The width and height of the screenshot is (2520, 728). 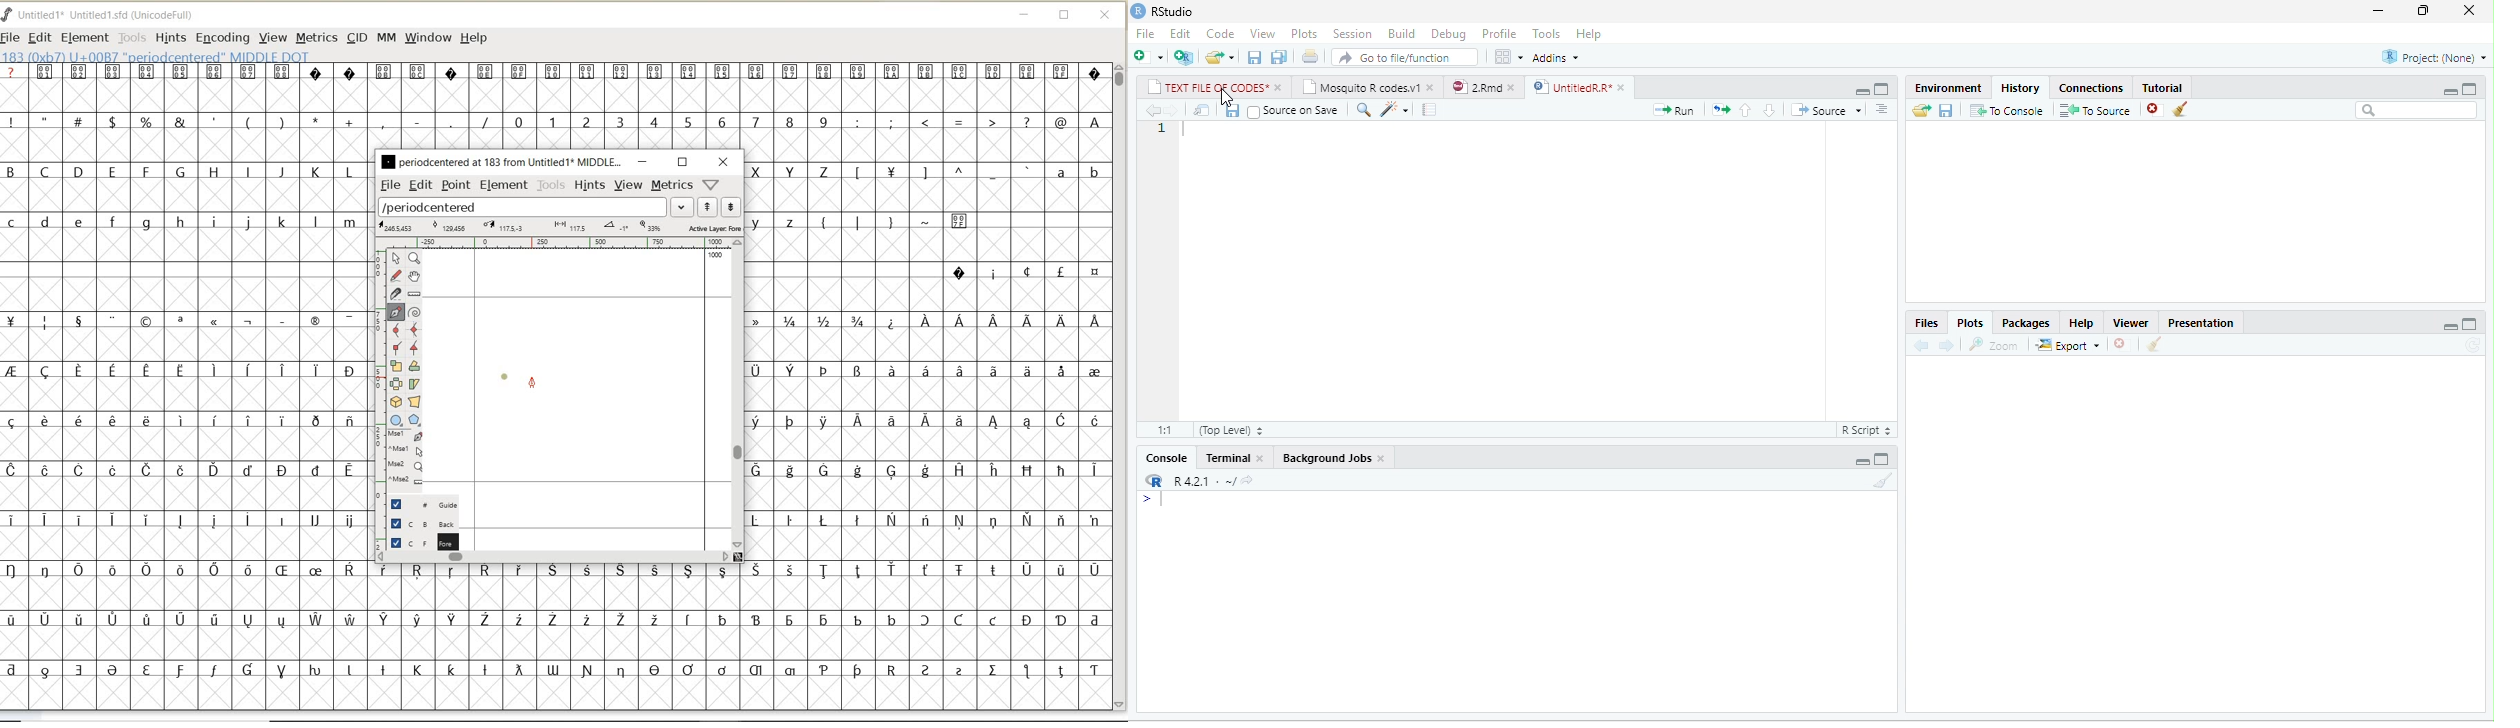 I want to click on Tools, so click(x=1547, y=35).